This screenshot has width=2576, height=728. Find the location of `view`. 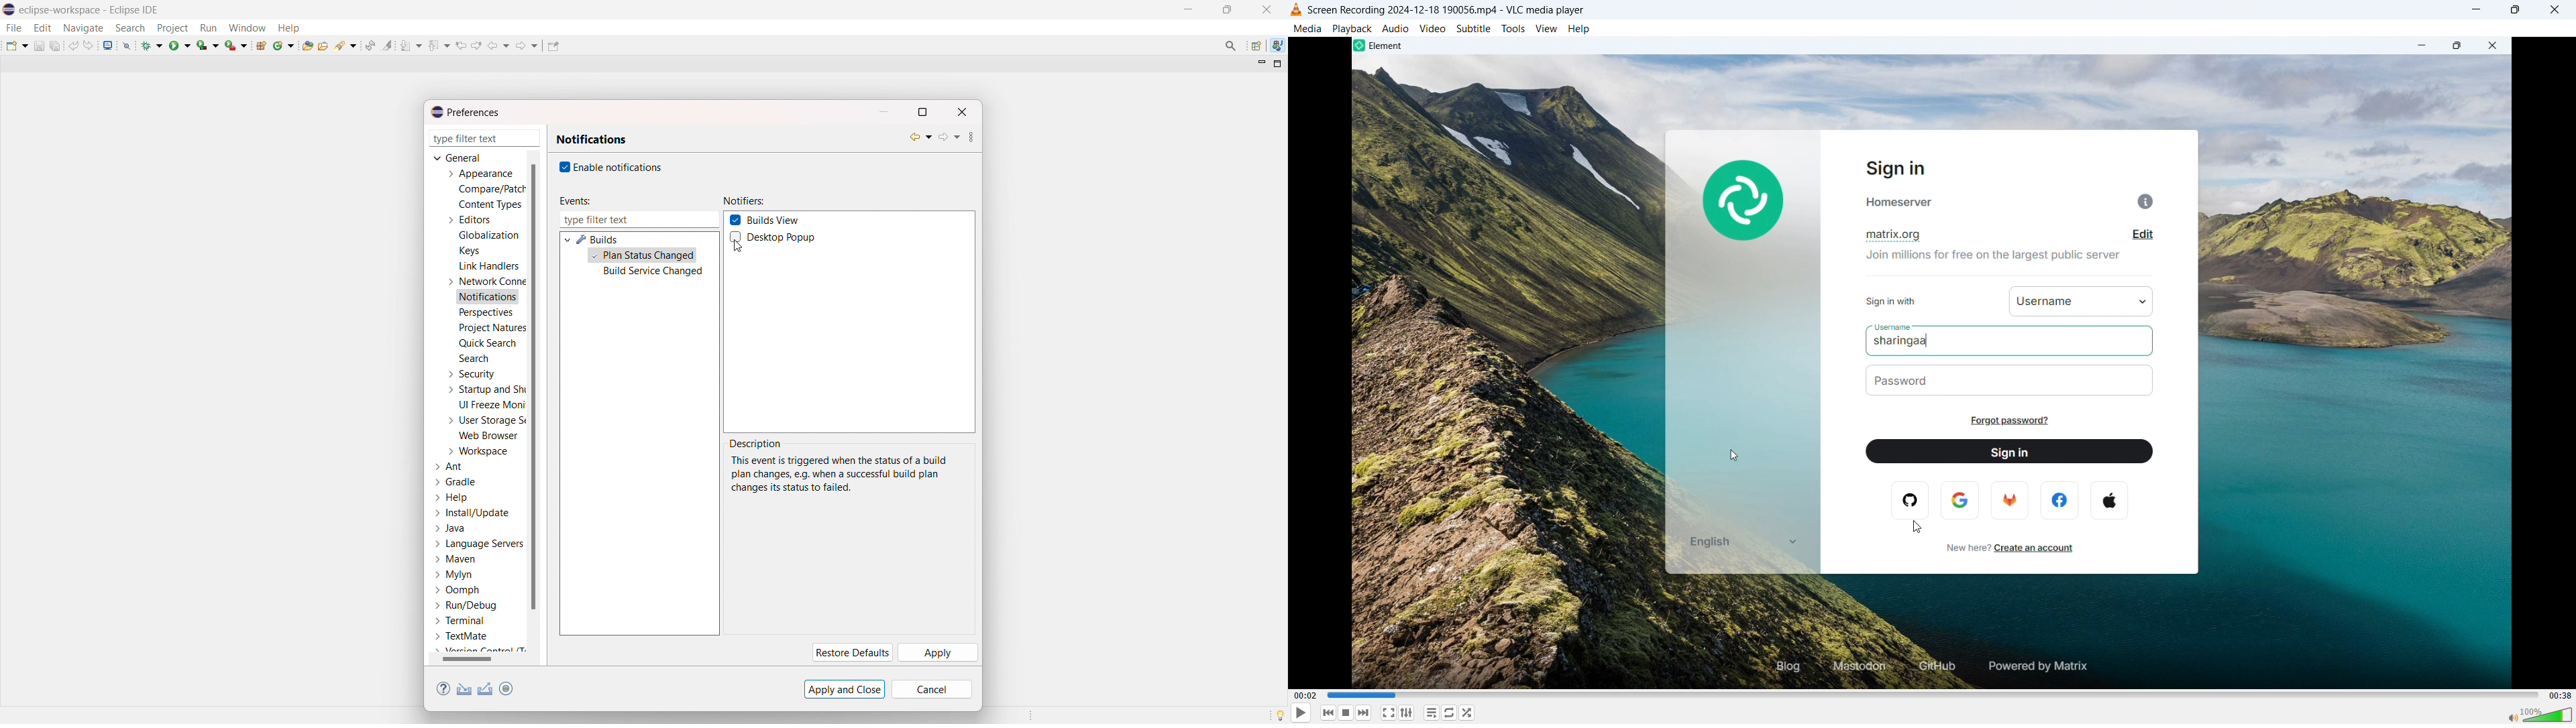

view is located at coordinates (1547, 29).